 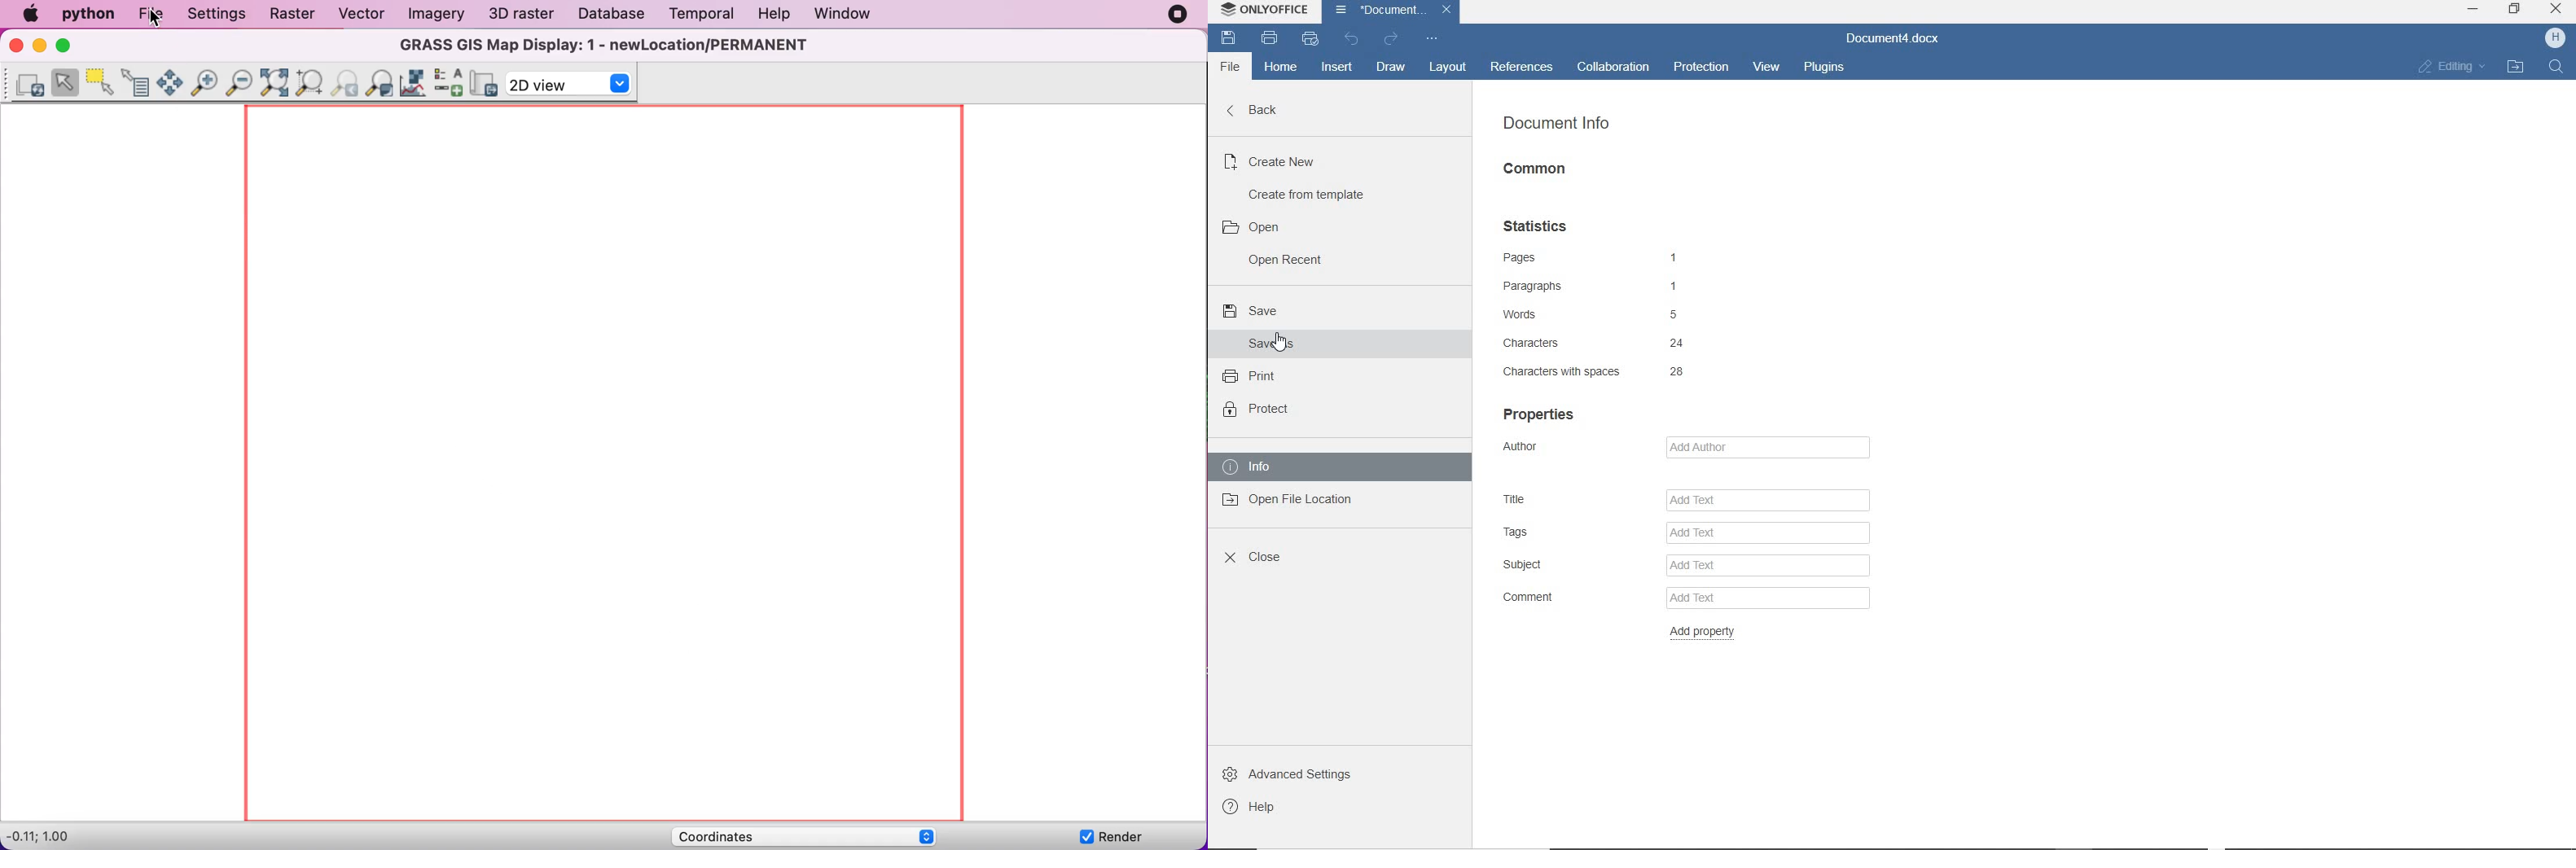 I want to click on open file location, so click(x=1292, y=502).